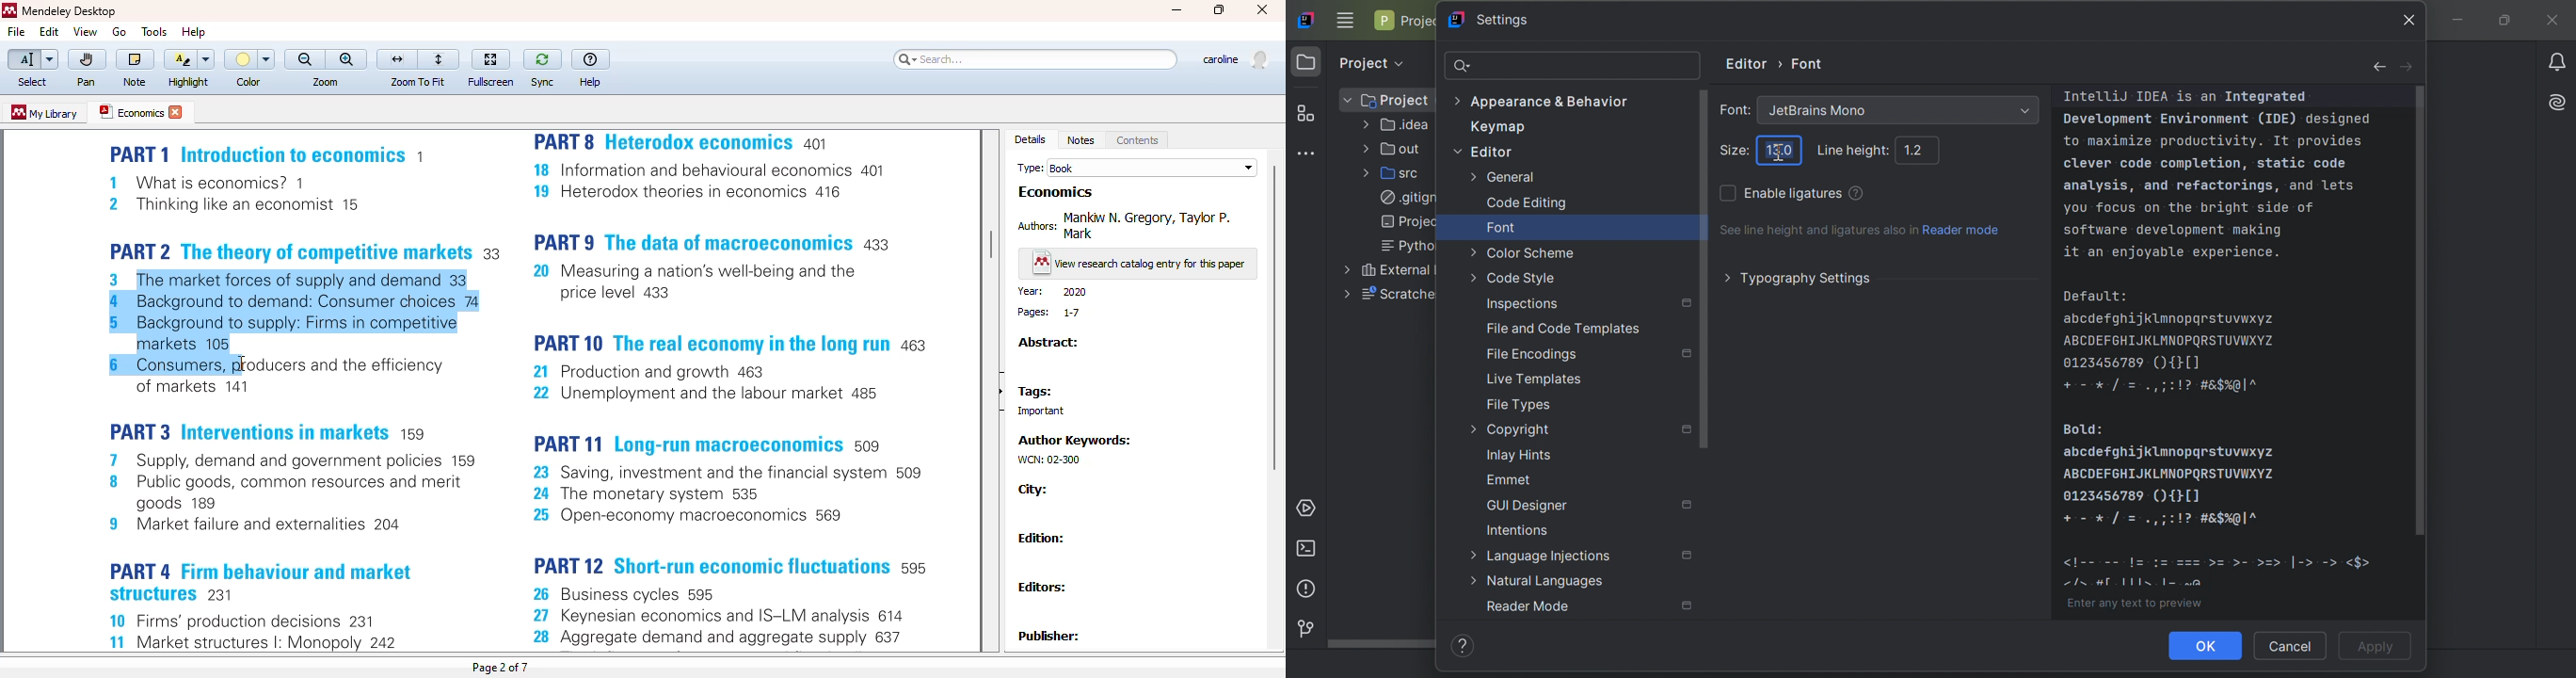 This screenshot has width=2576, height=700. I want to click on zoom out, so click(305, 59).